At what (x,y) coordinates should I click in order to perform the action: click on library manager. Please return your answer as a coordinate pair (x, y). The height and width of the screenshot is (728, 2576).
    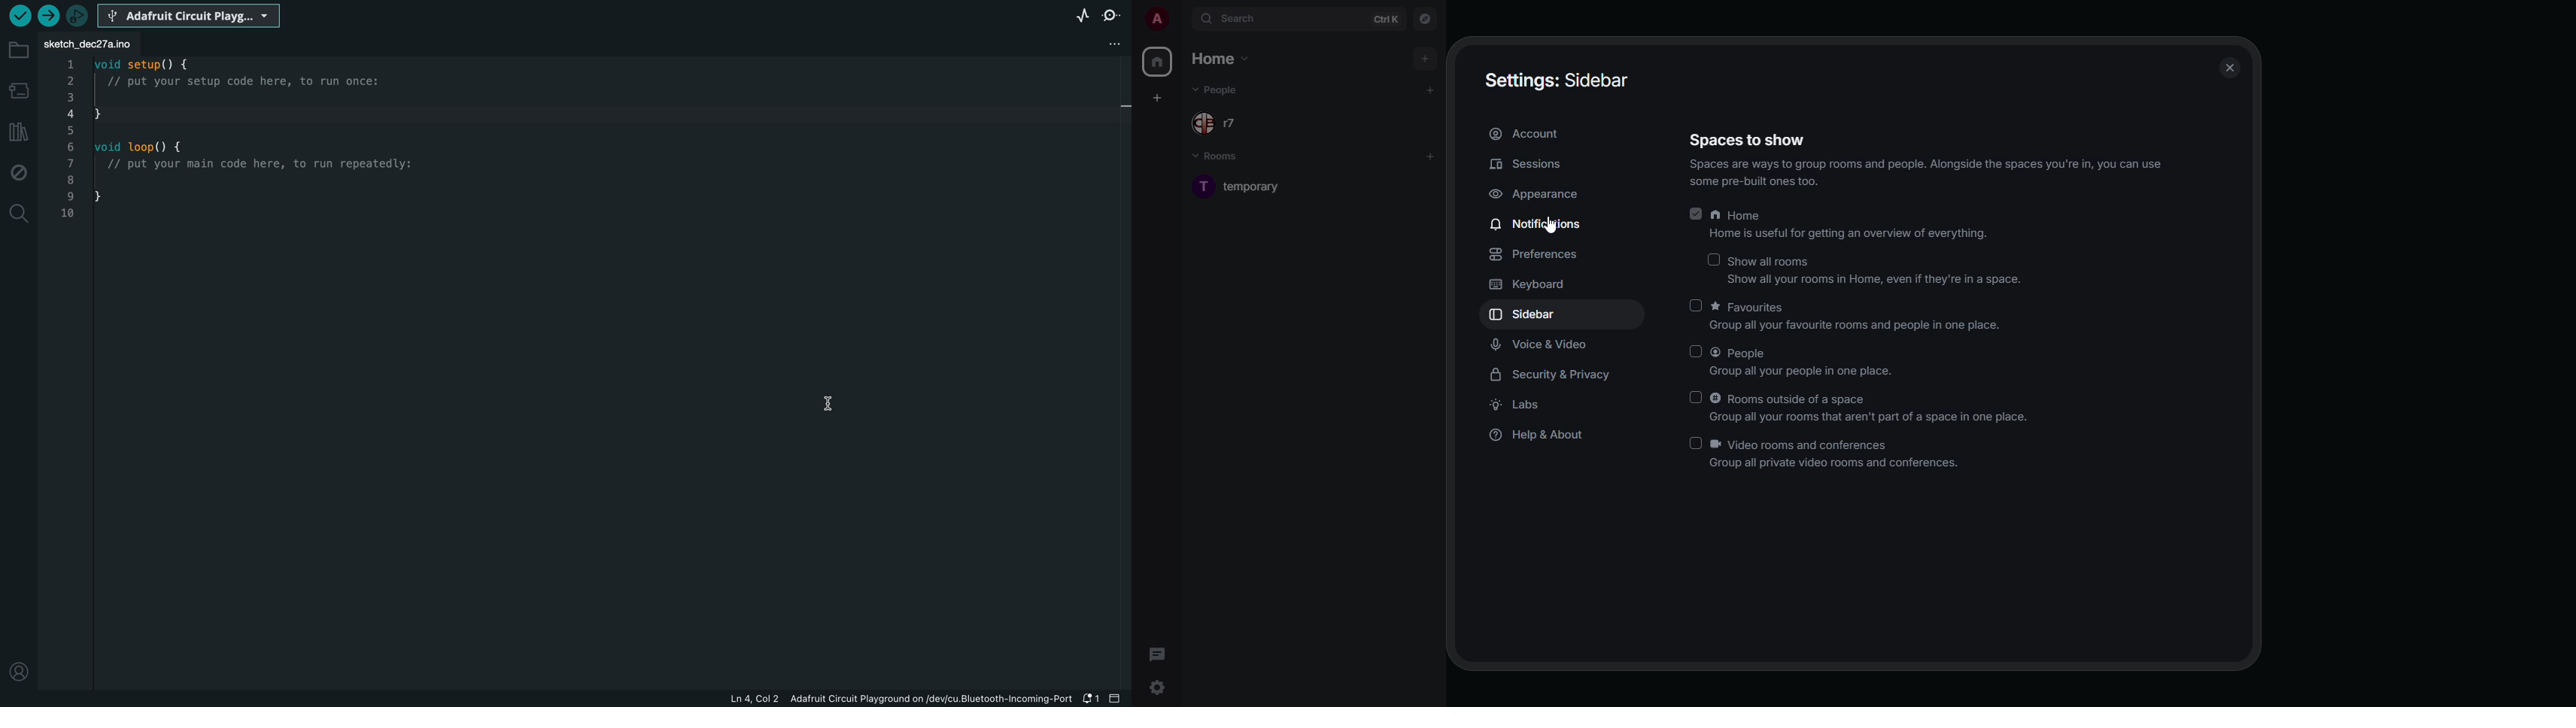
    Looking at the image, I should click on (18, 132).